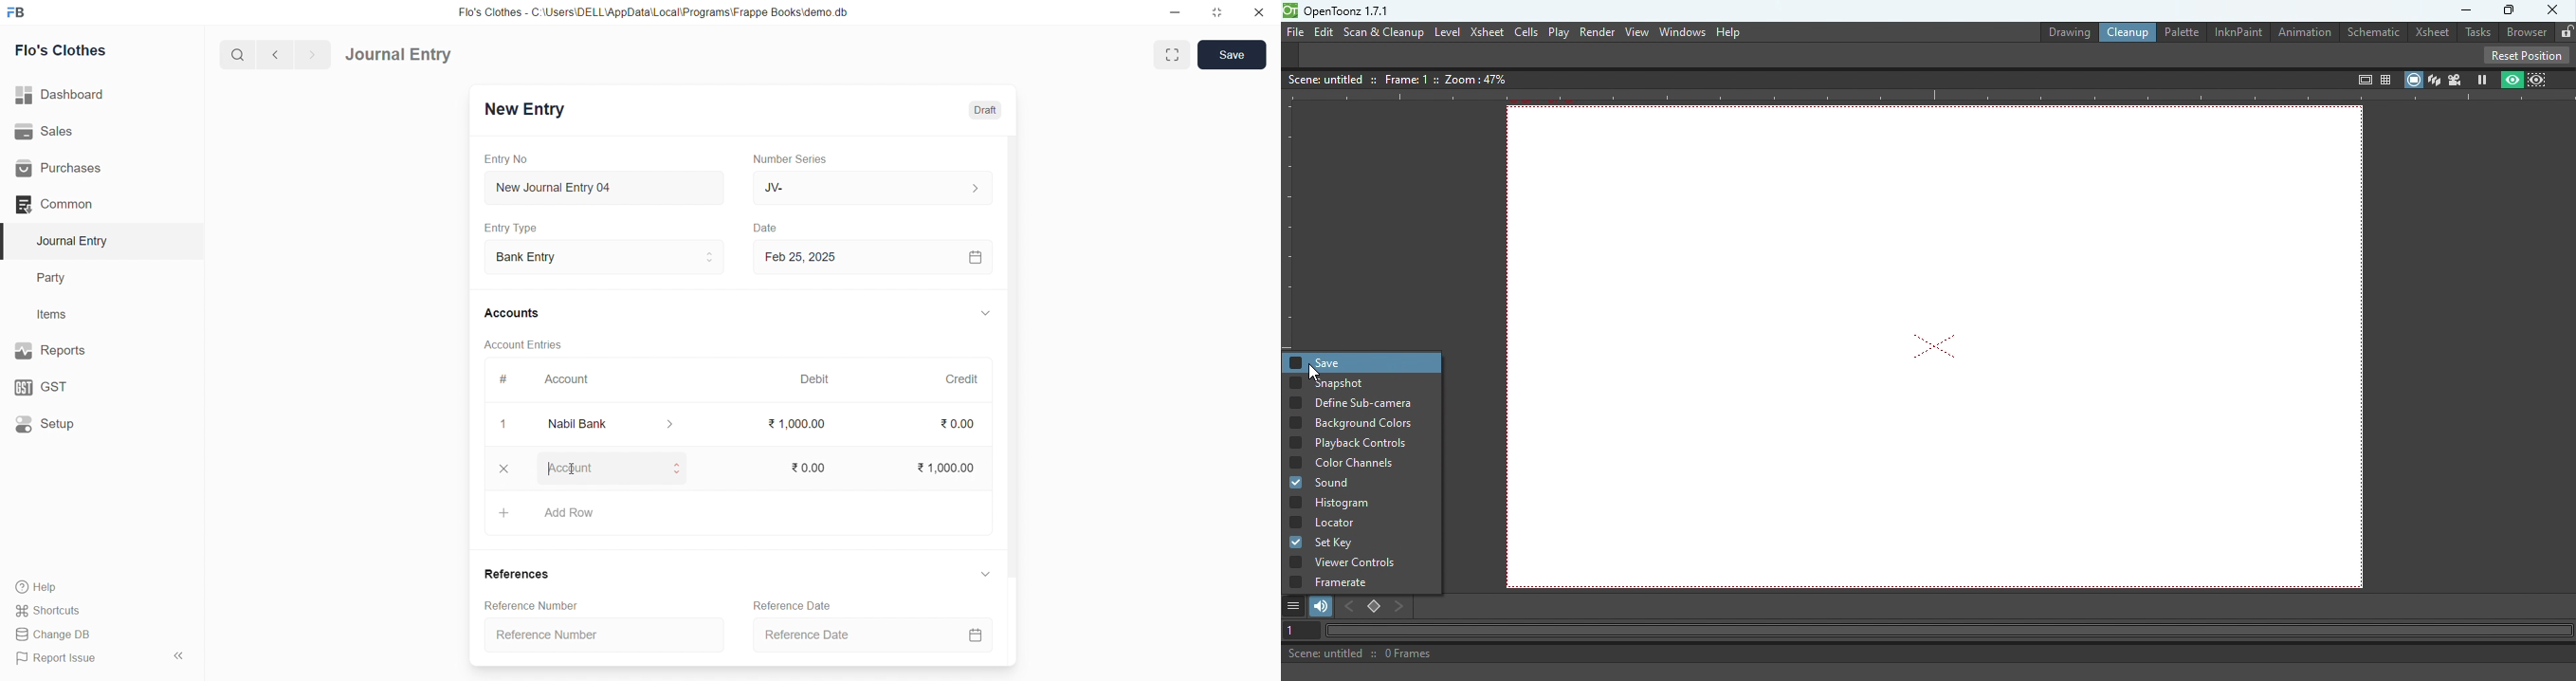 This screenshot has height=700, width=2576. What do you see at coordinates (1487, 33) in the screenshot?
I see `Xsheet` at bounding box center [1487, 33].